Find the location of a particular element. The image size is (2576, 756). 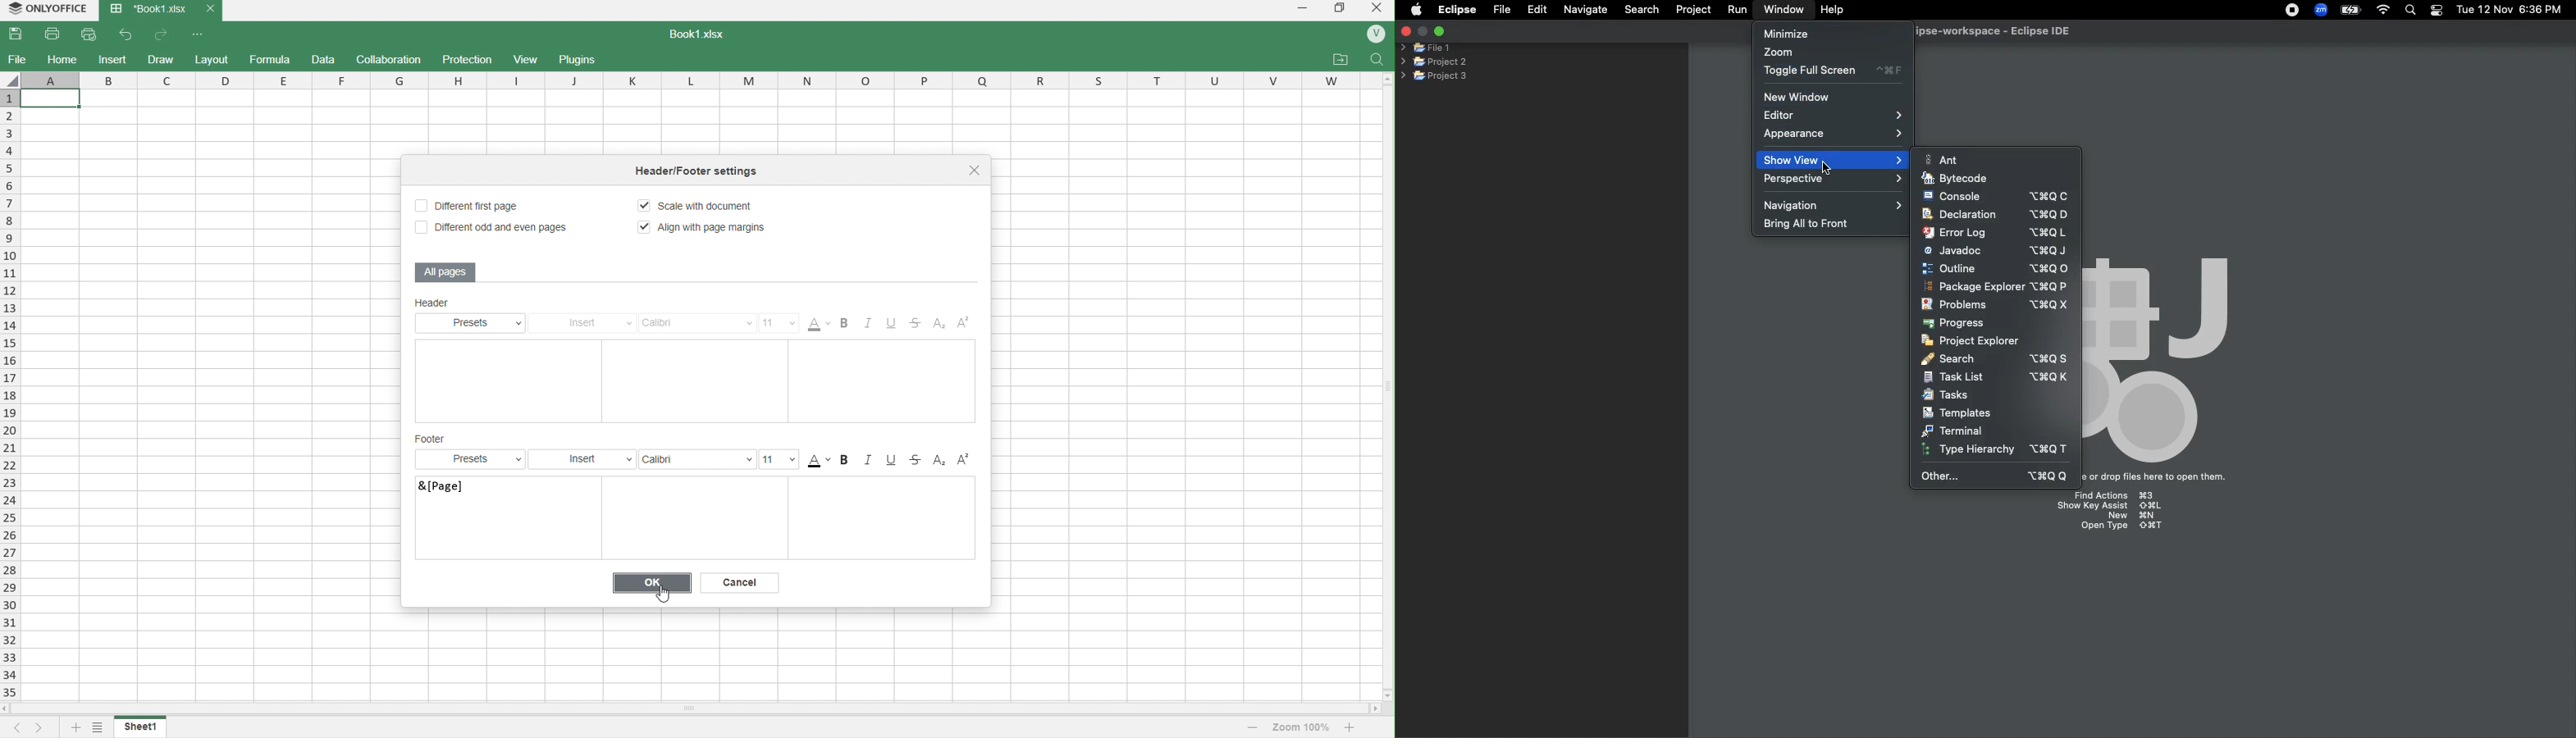

move down is located at coordinates (1386, 695).